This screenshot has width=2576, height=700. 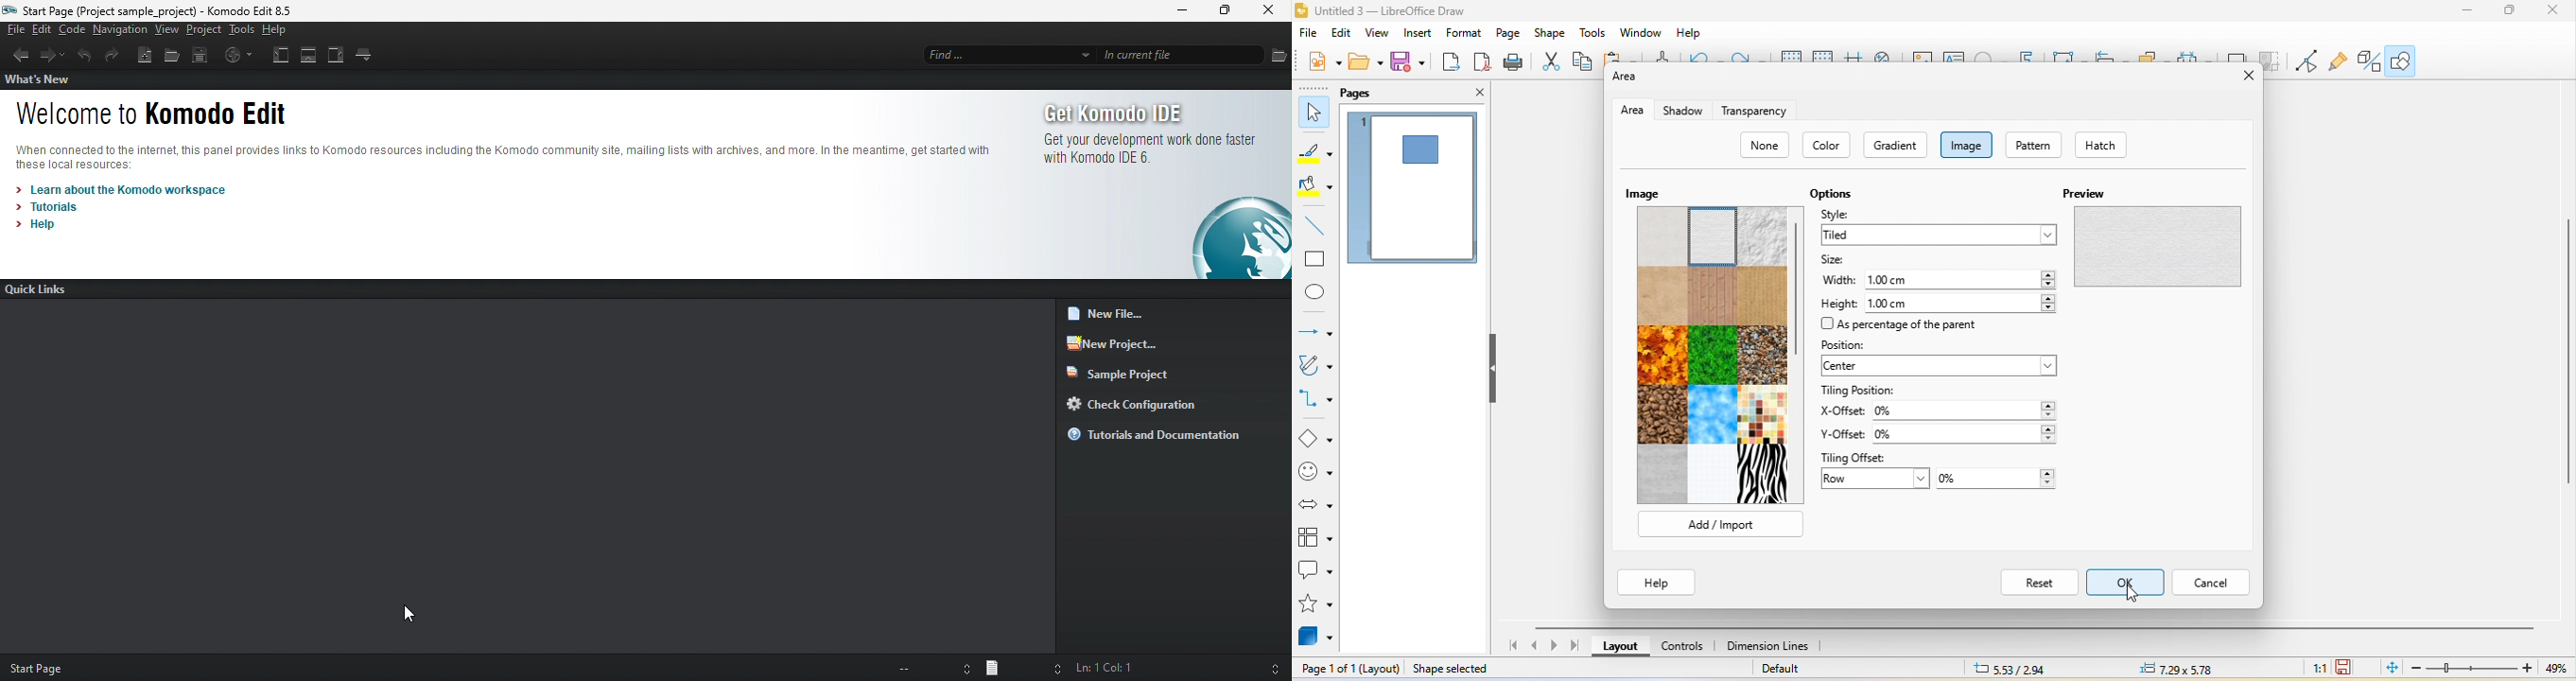 I want to click on center, so click(x=1945, y=367).